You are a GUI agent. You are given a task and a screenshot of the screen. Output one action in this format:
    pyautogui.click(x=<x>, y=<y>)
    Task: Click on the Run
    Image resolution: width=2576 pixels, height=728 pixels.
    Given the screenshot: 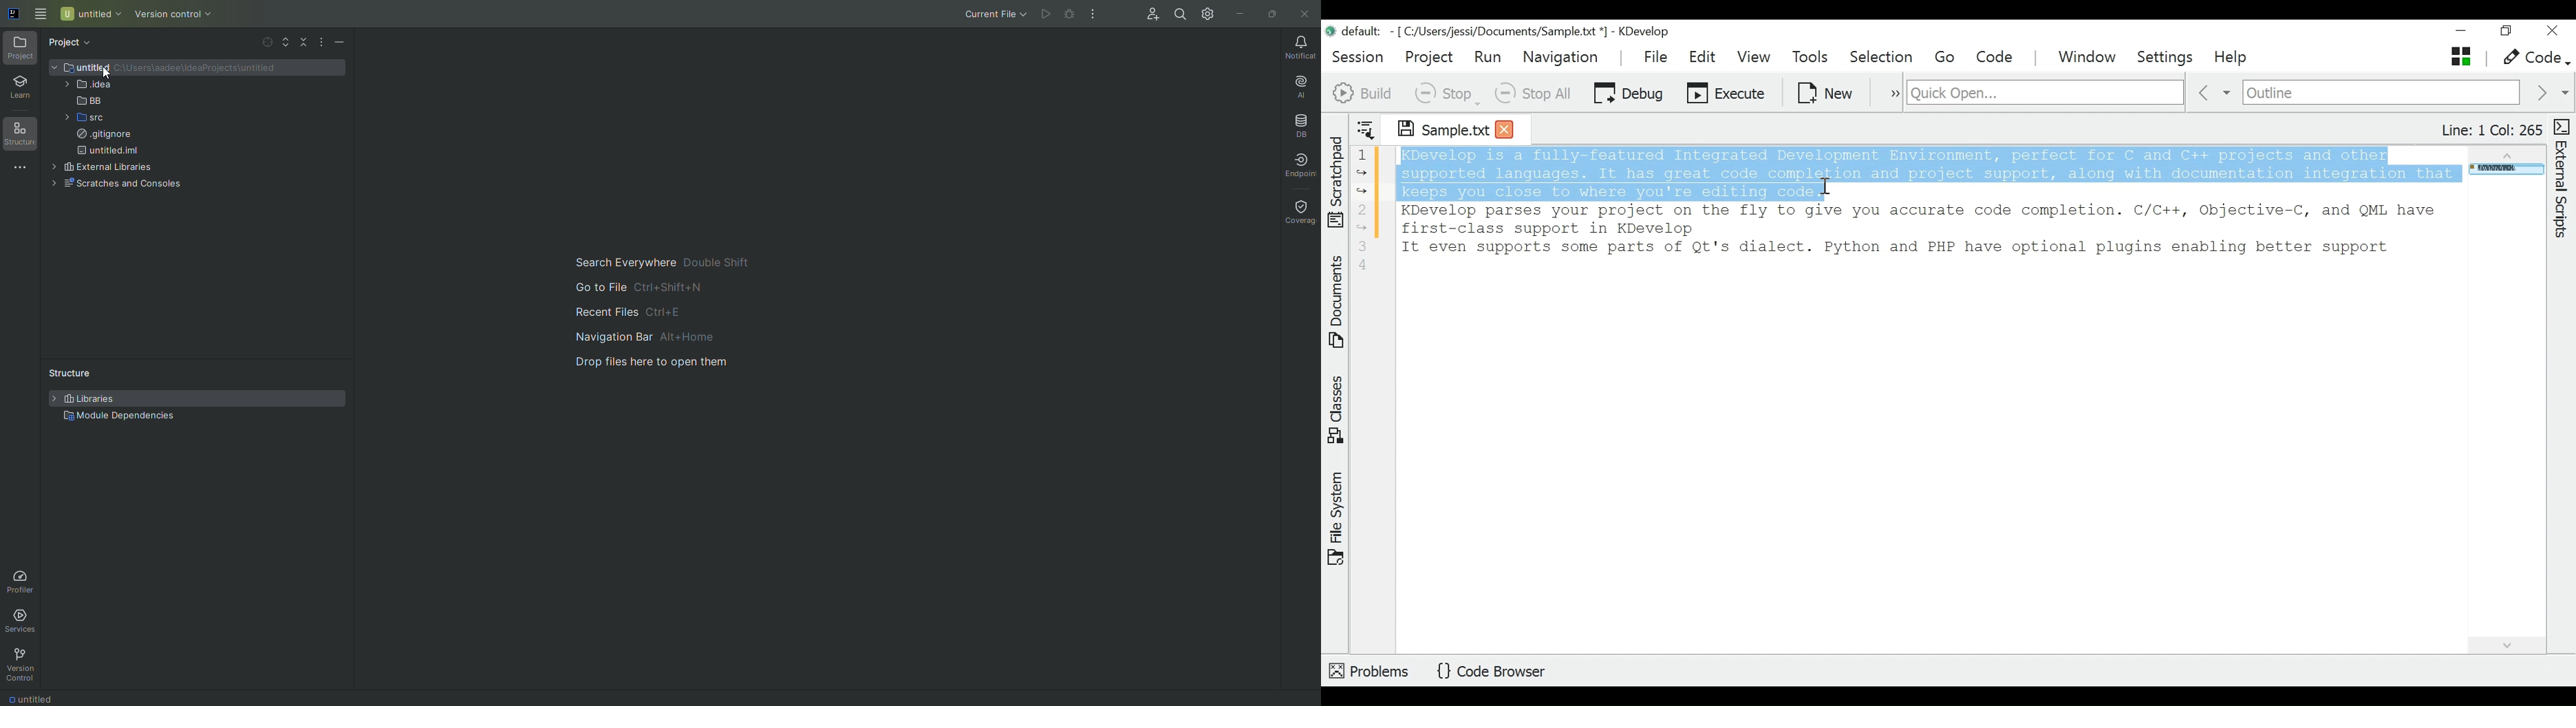 What is the action you would take?
    pyautogui.click(x=1043, y=15)
    